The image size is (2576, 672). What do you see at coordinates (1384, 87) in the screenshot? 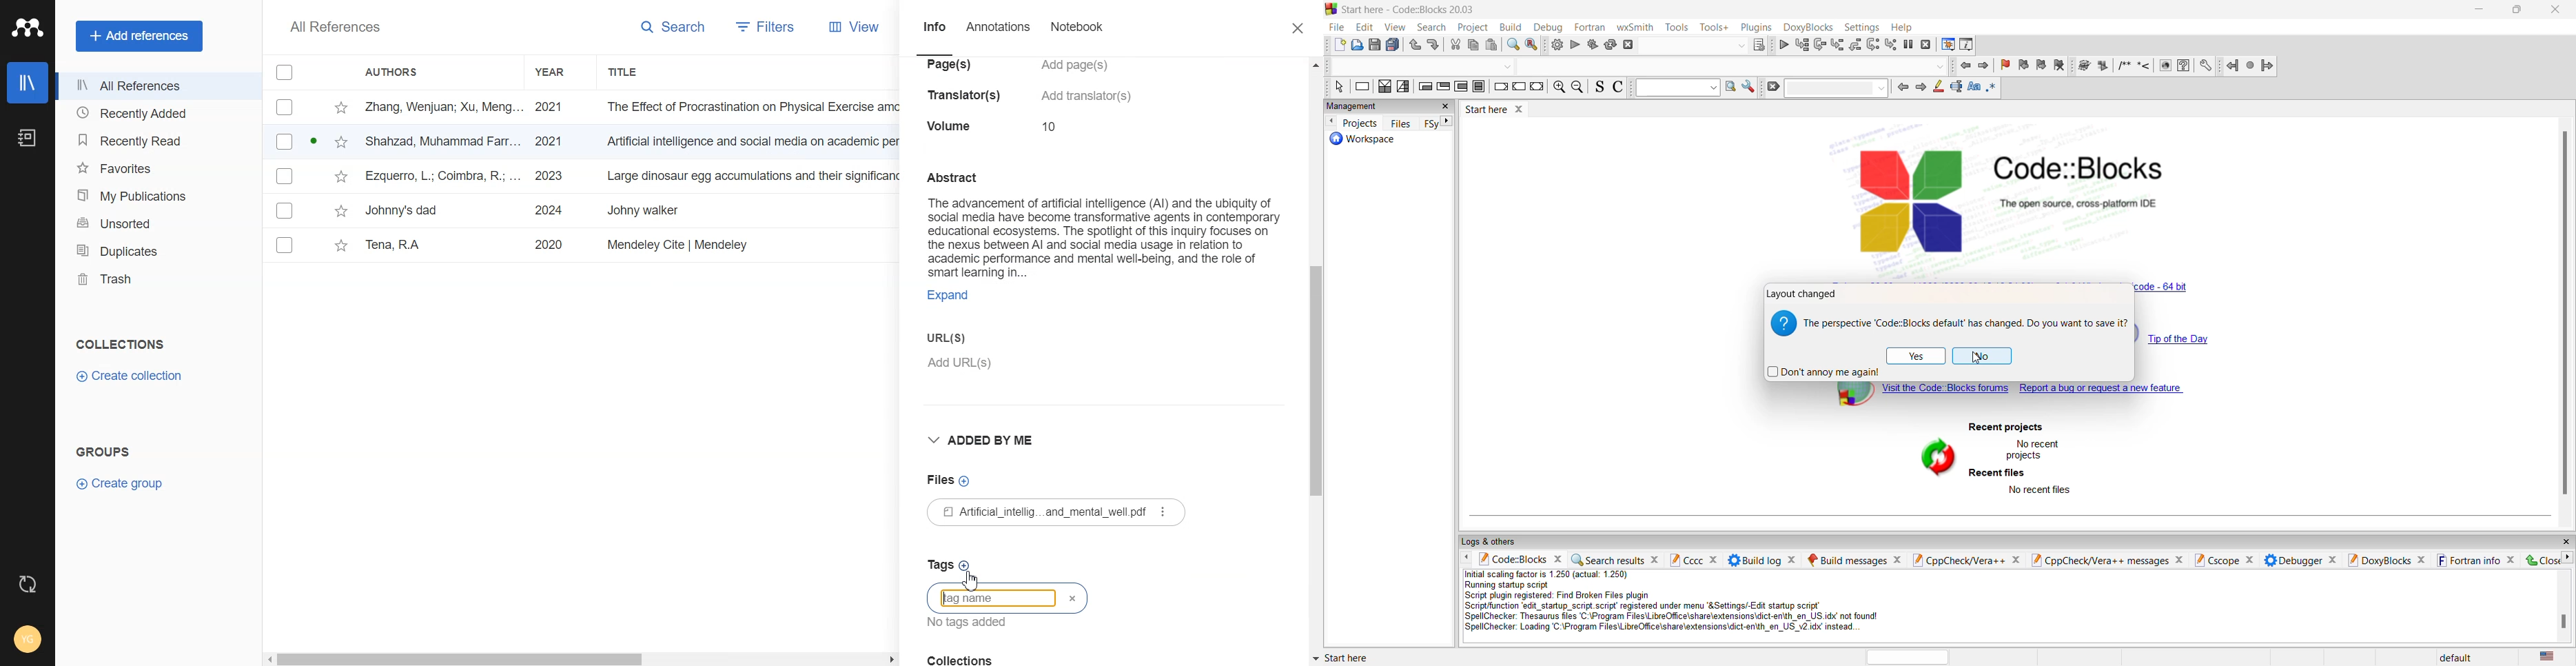
I see `decision` at bounding box center [1384, 87].